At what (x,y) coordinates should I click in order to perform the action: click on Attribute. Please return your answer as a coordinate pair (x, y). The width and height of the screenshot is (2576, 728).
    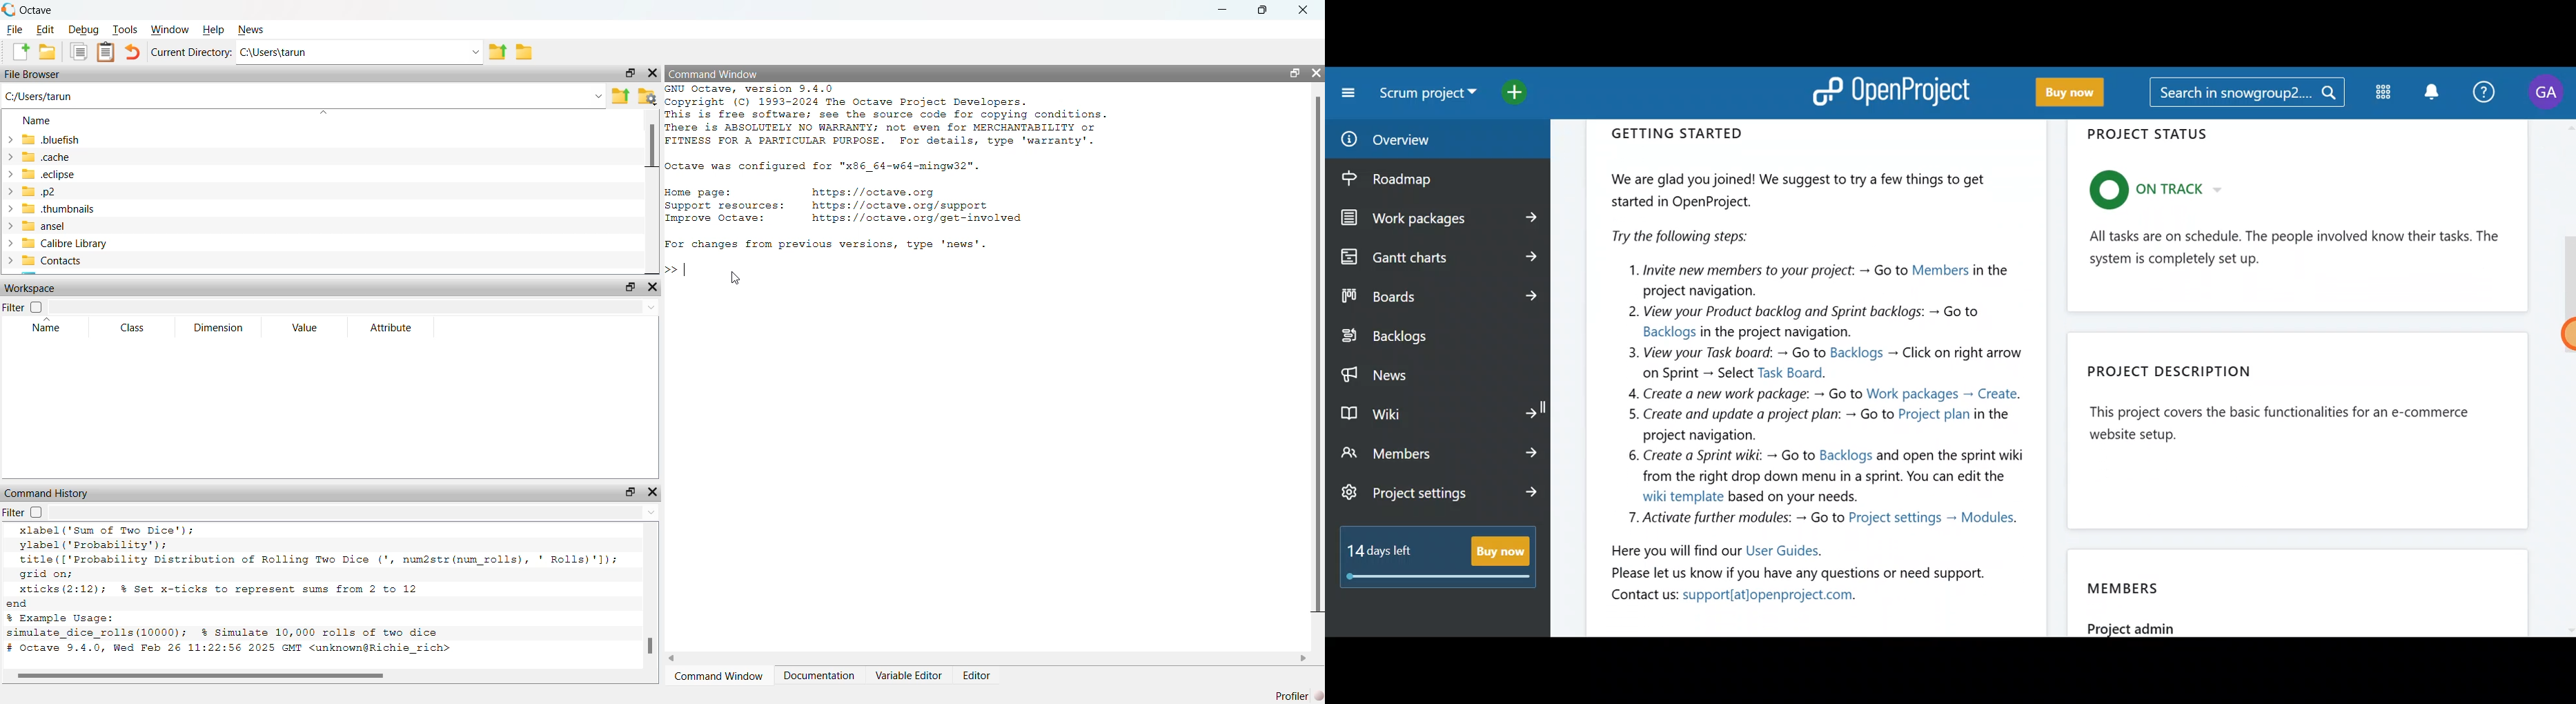
    Looking at the image, I should click on (391, 328).